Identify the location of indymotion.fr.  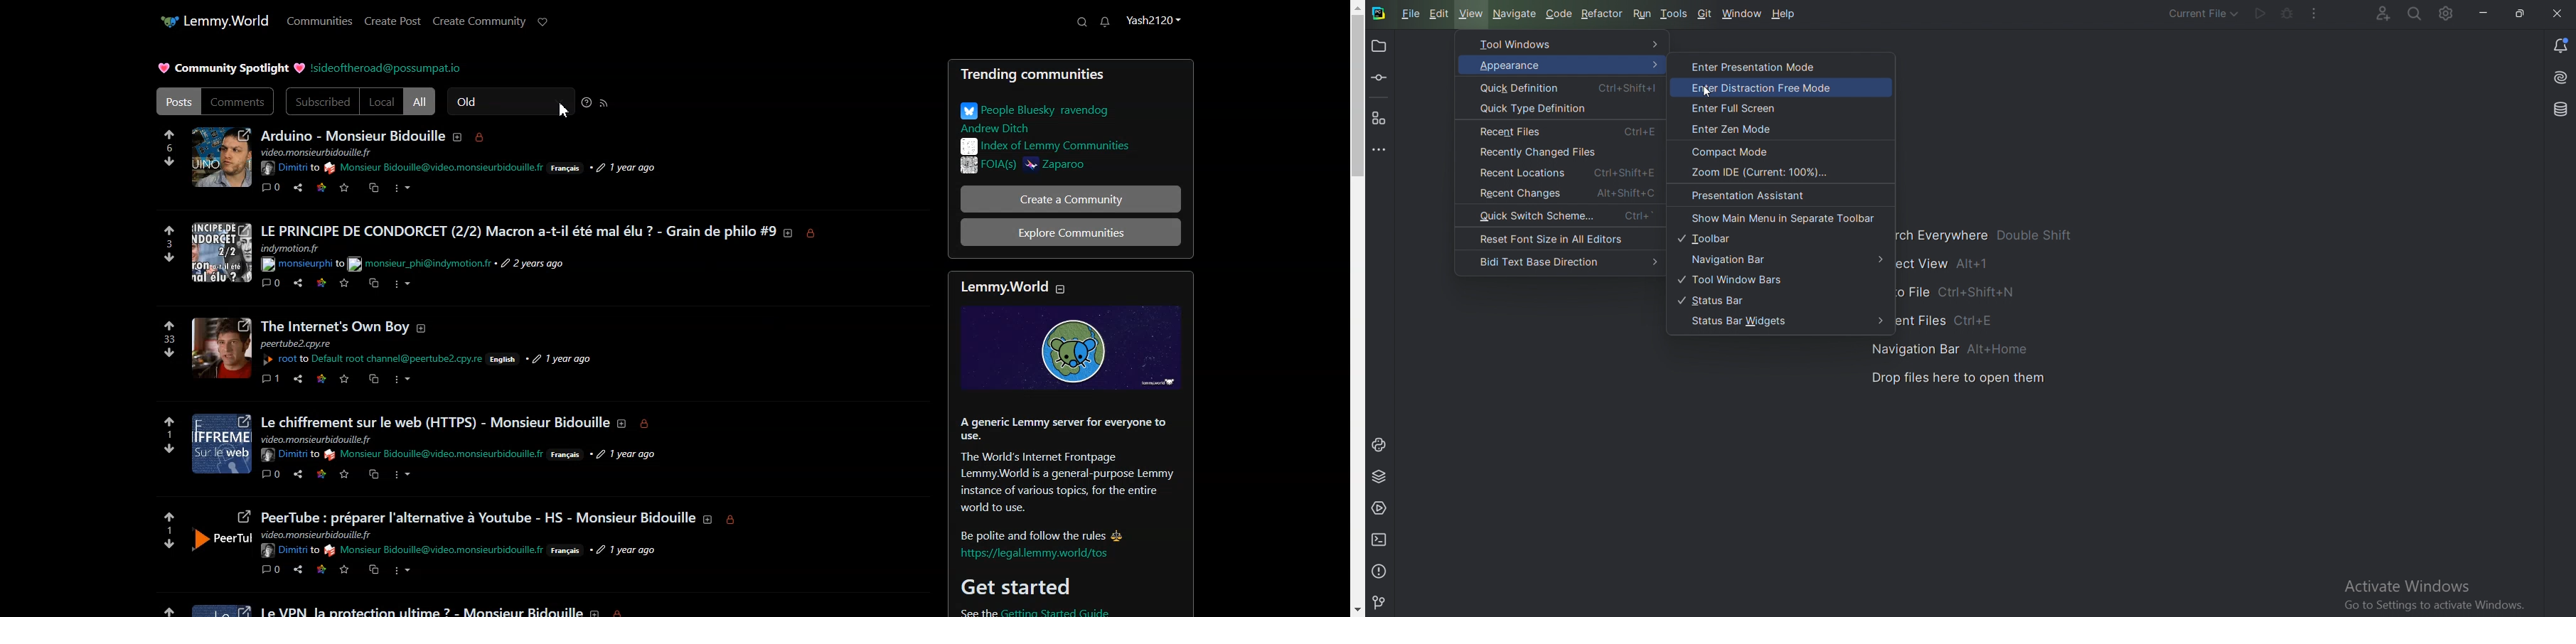
(292, 249).